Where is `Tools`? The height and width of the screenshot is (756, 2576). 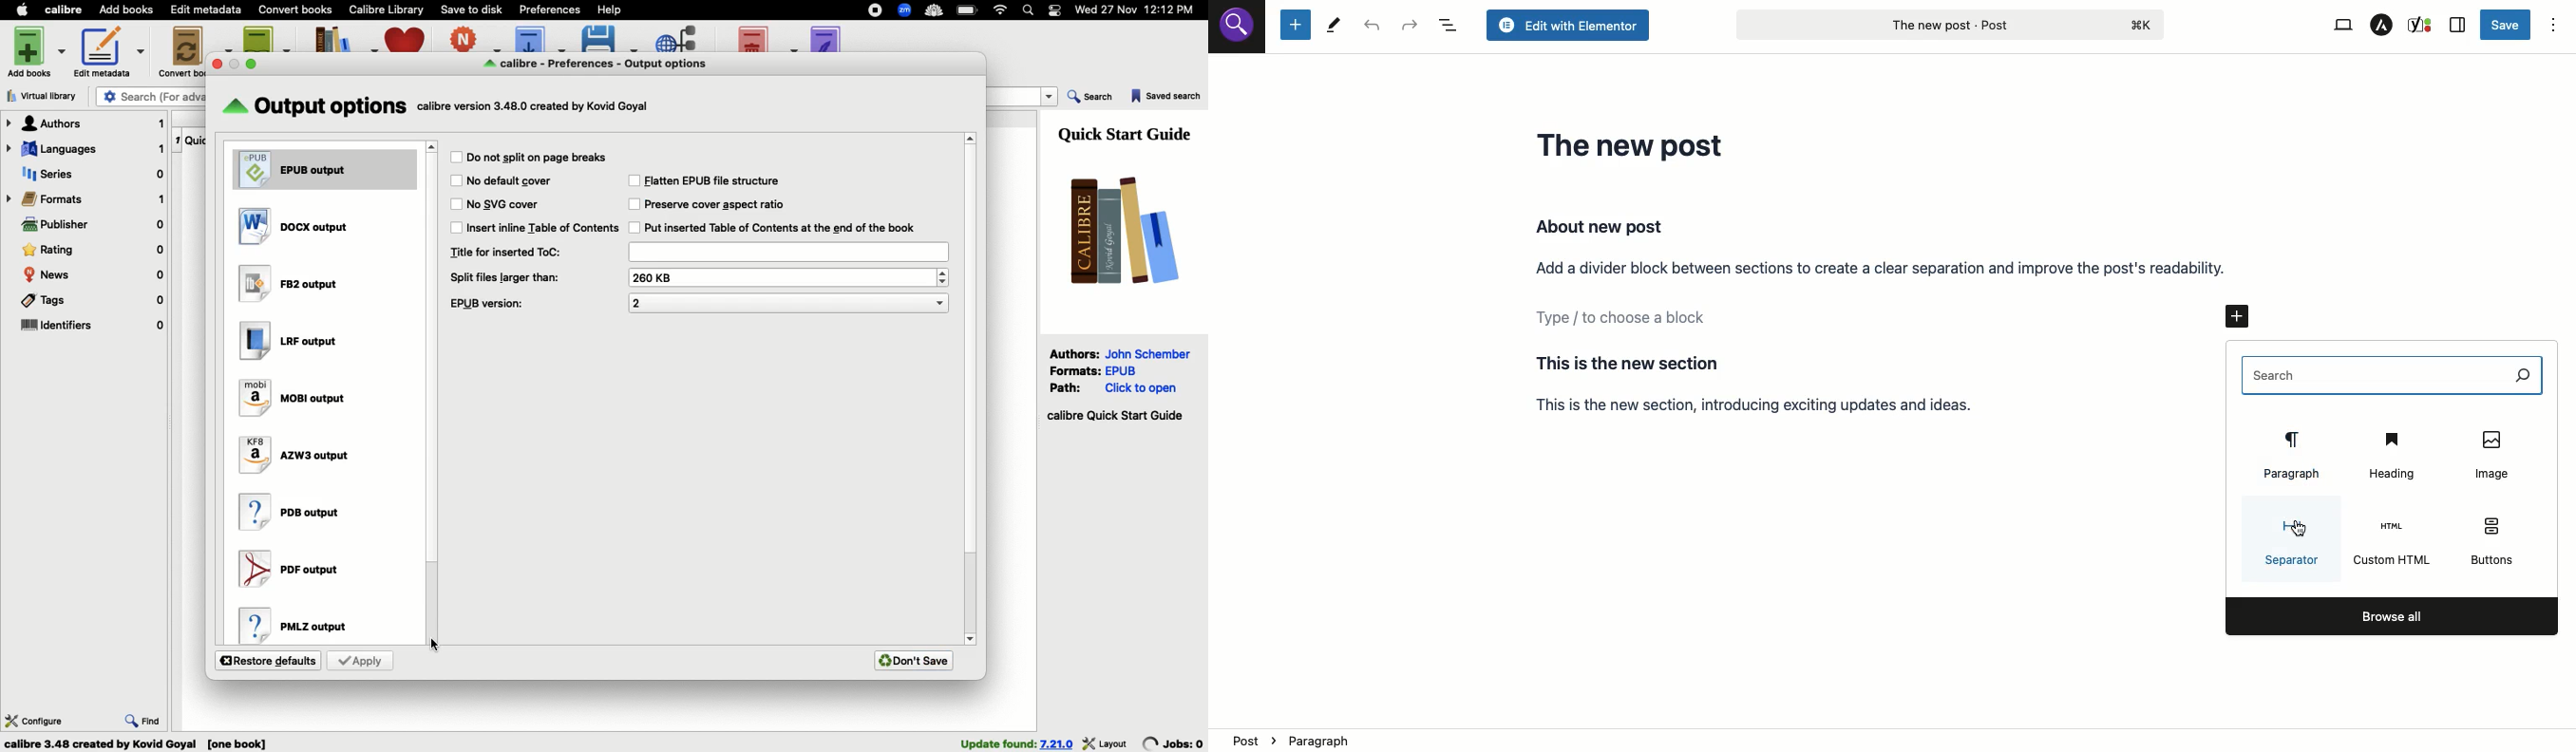 Tools is located at coordinates (1334, 27).